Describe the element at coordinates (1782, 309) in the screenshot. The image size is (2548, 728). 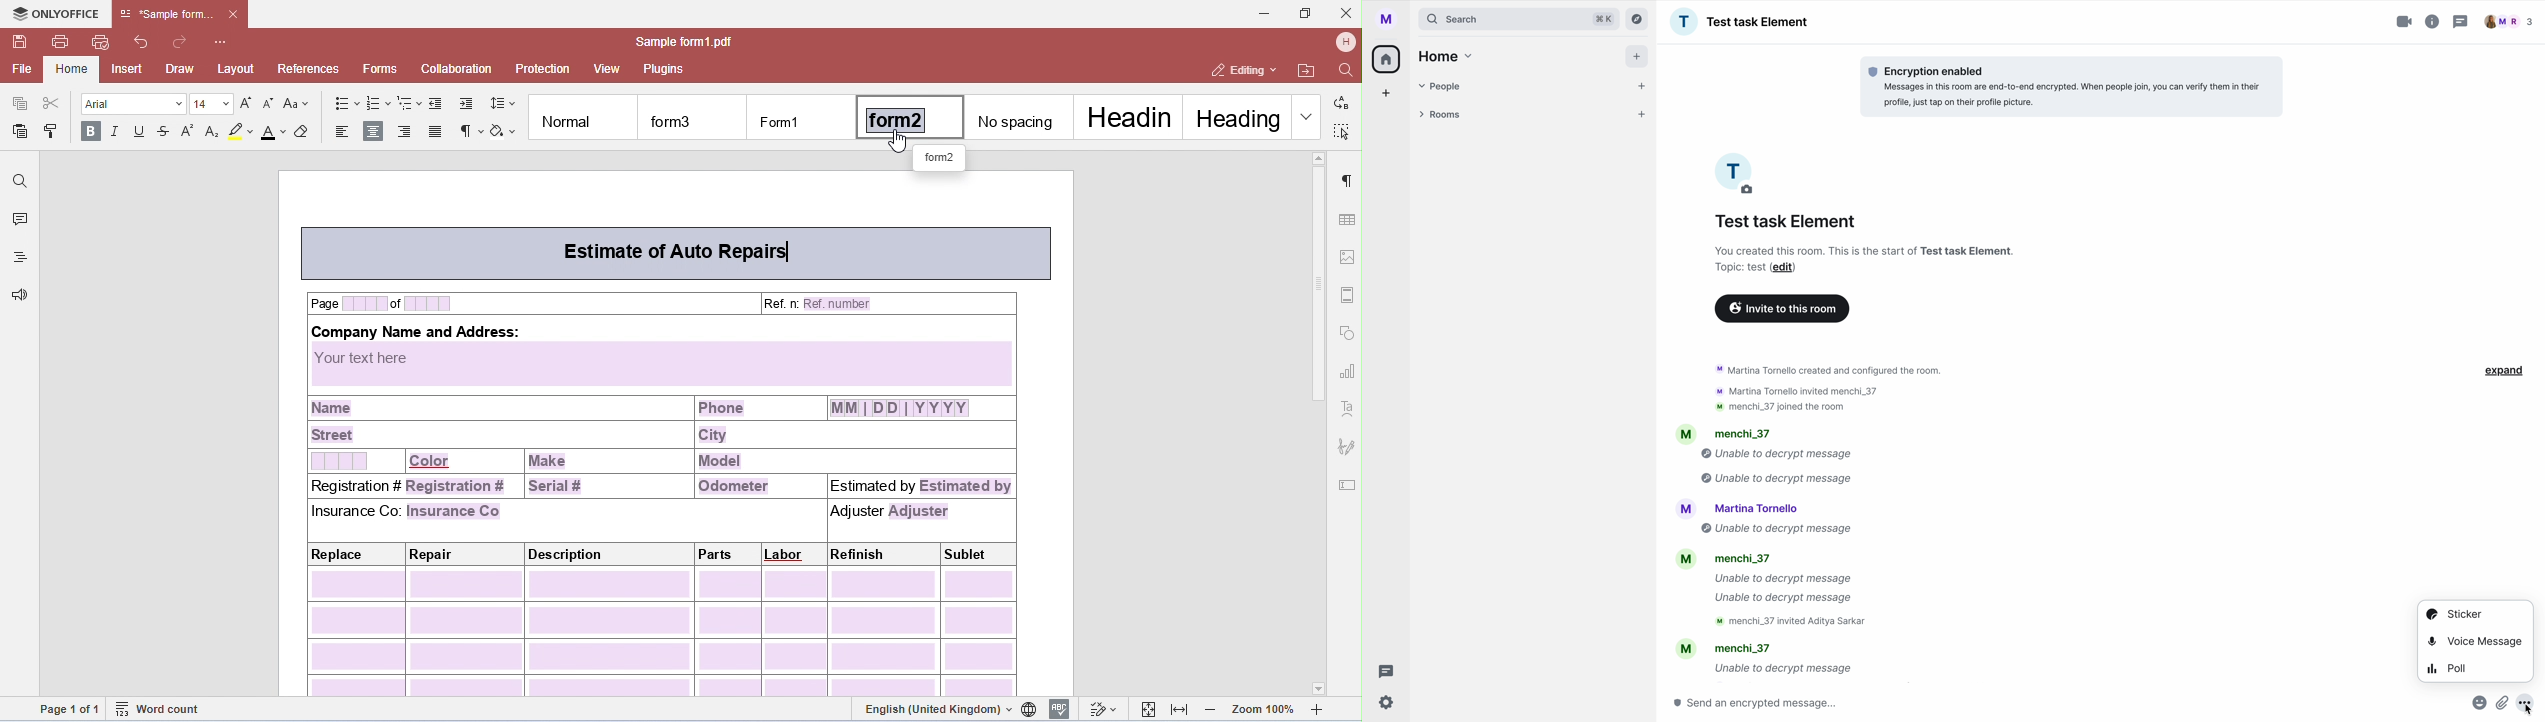
I see `invite to this room button` at that location.